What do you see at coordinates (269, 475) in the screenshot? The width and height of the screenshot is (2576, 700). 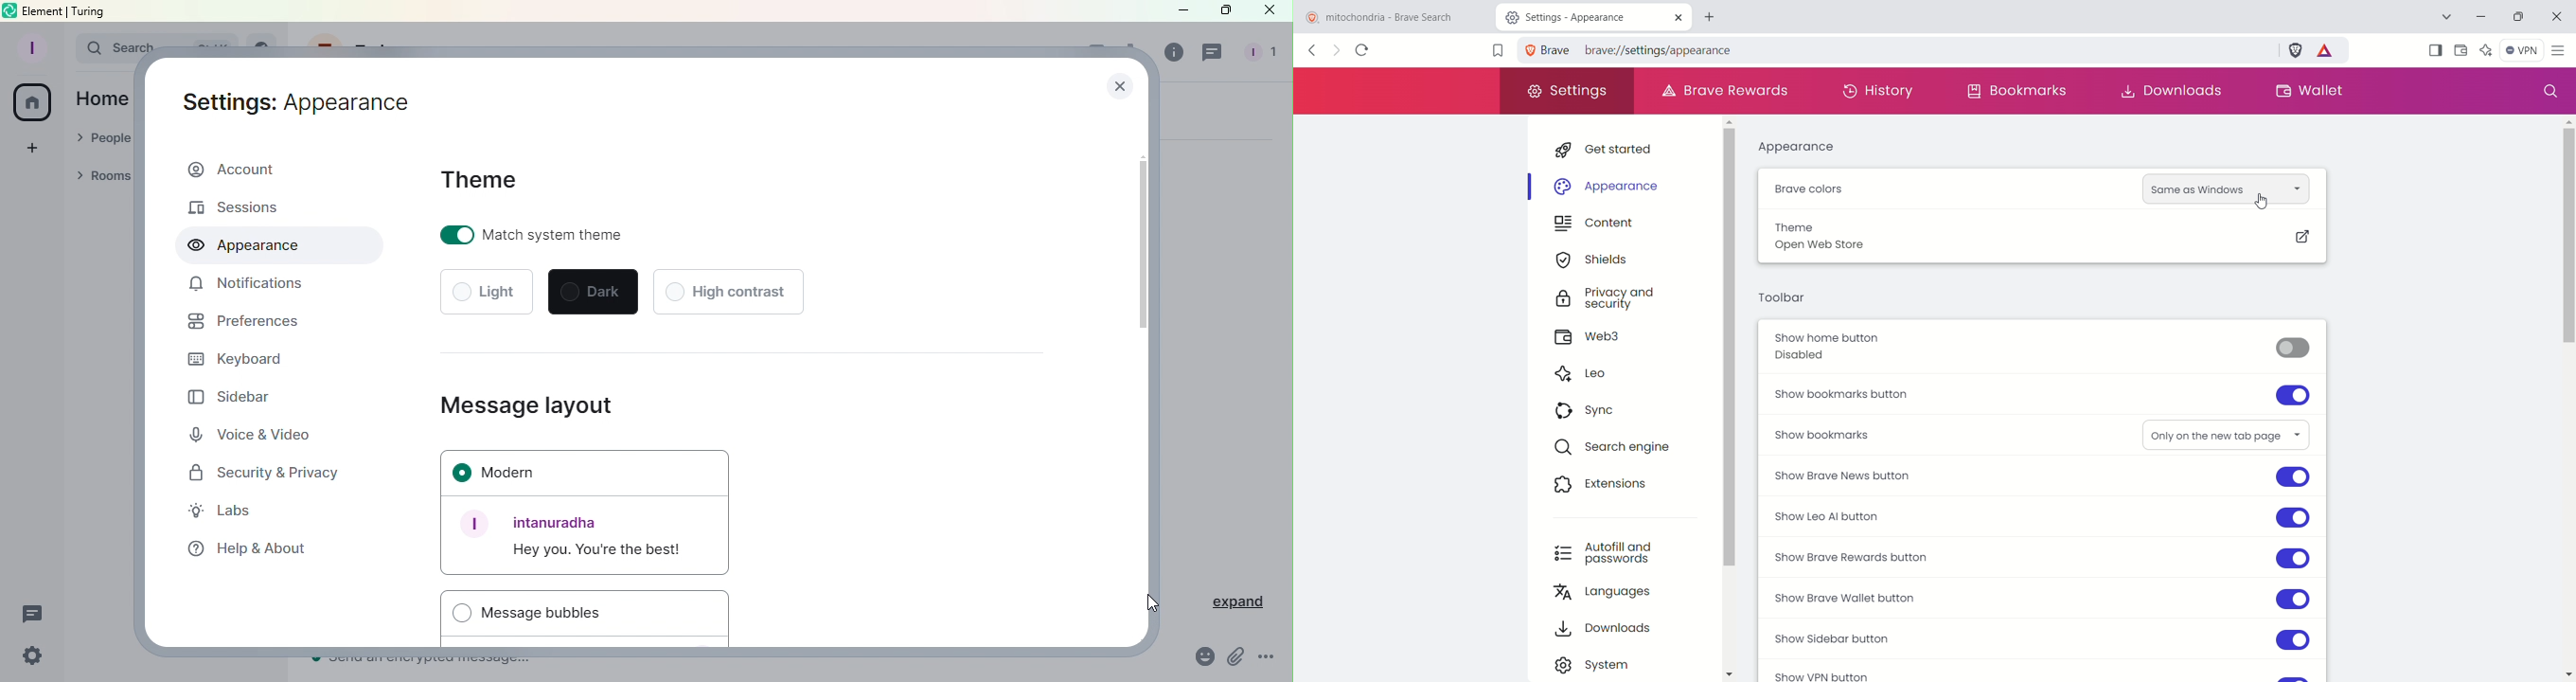 I see `Security and privacy` at bounding box center [269, 475].